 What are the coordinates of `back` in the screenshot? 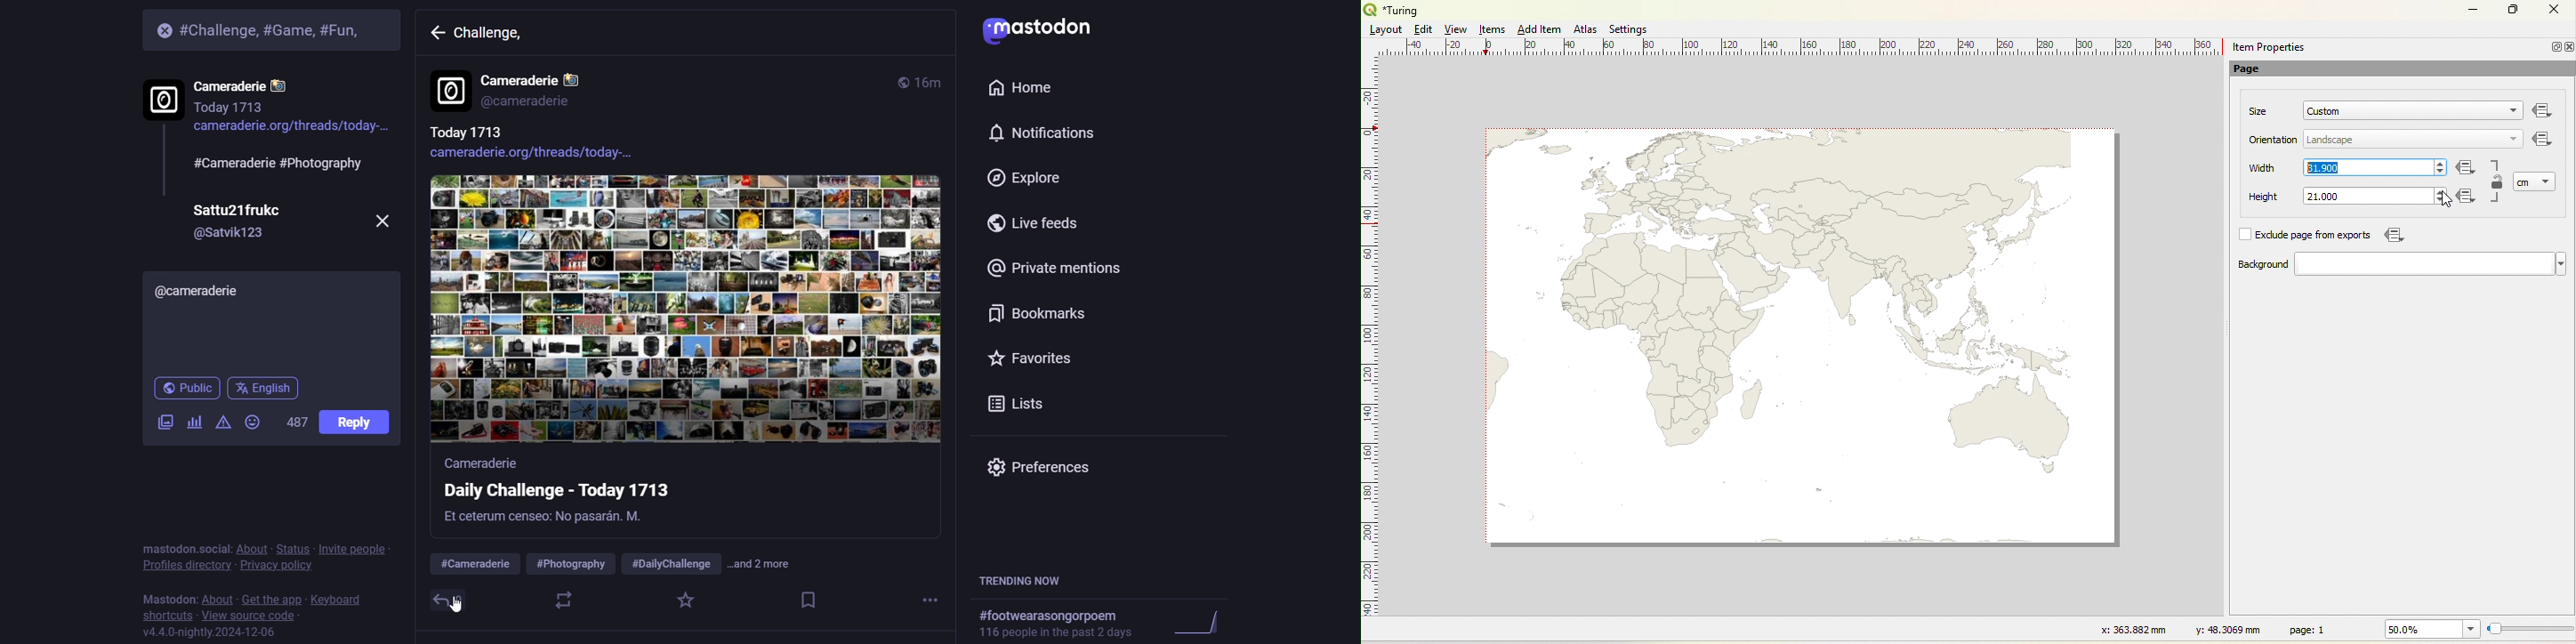 It's located at (436, 35).